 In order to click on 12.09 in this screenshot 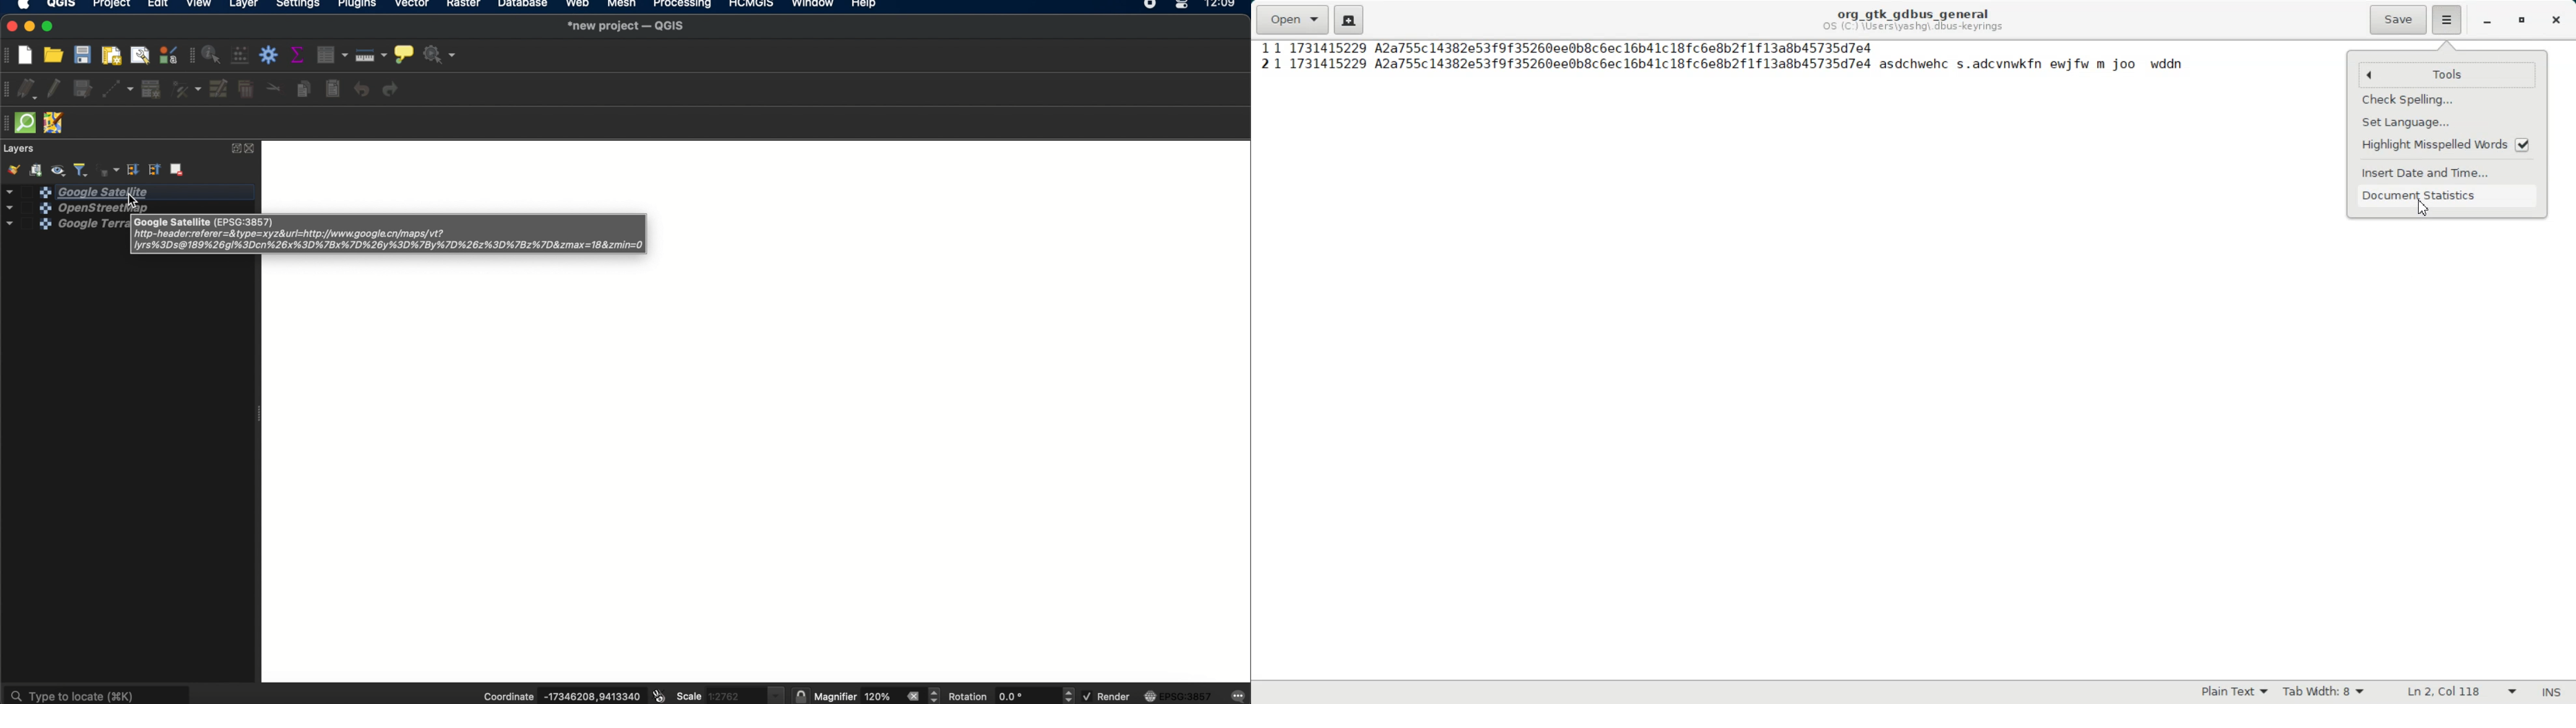, I will do `click(1225, 5)`.